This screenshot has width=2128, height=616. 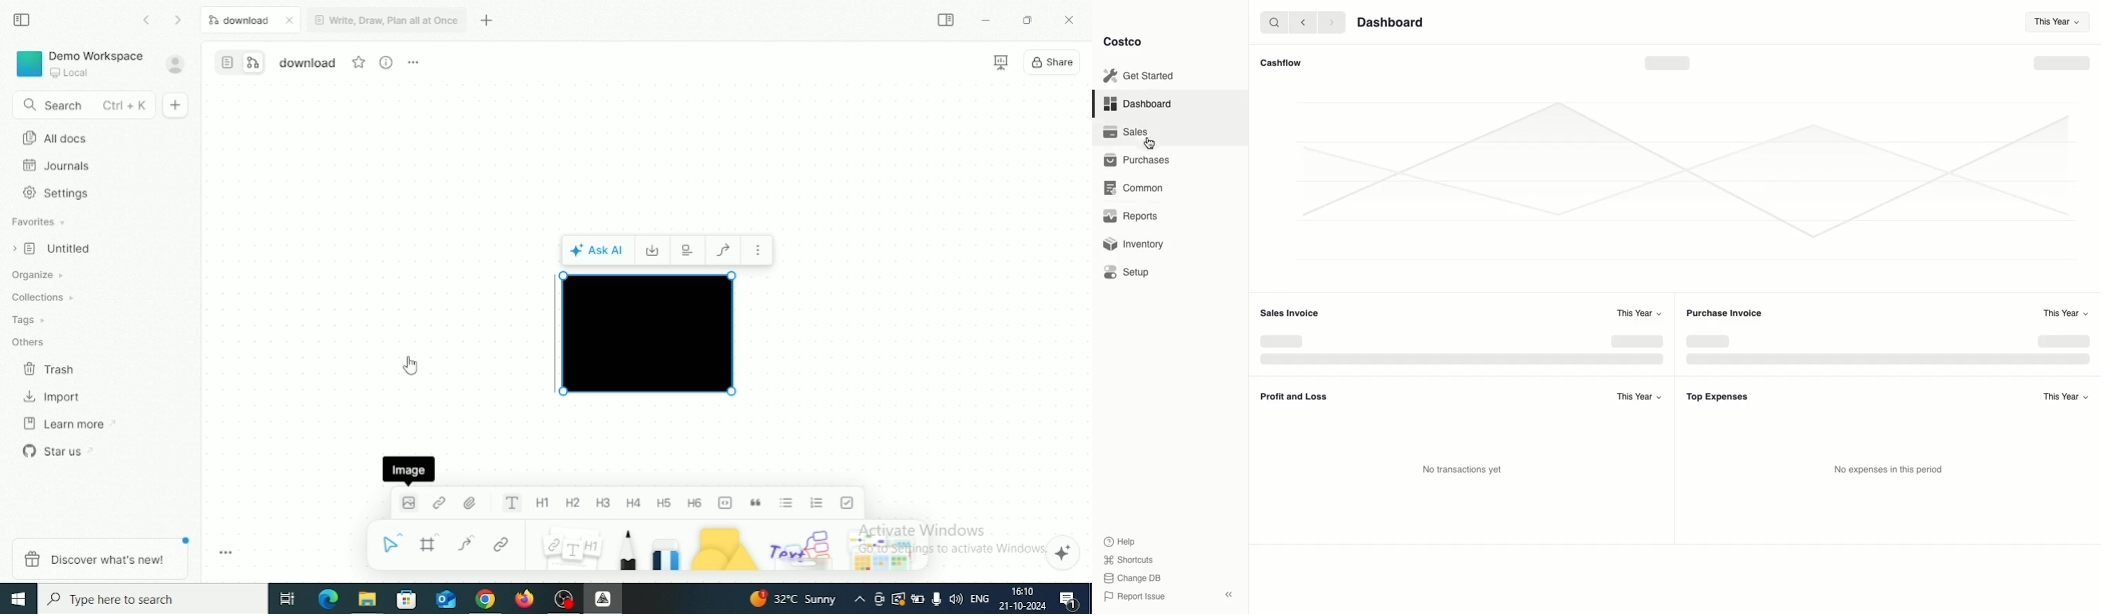 What do you see at coordinates (1392, 23) in the screenshot?
I see `Dashboard` at bounding box center [1392, 23].